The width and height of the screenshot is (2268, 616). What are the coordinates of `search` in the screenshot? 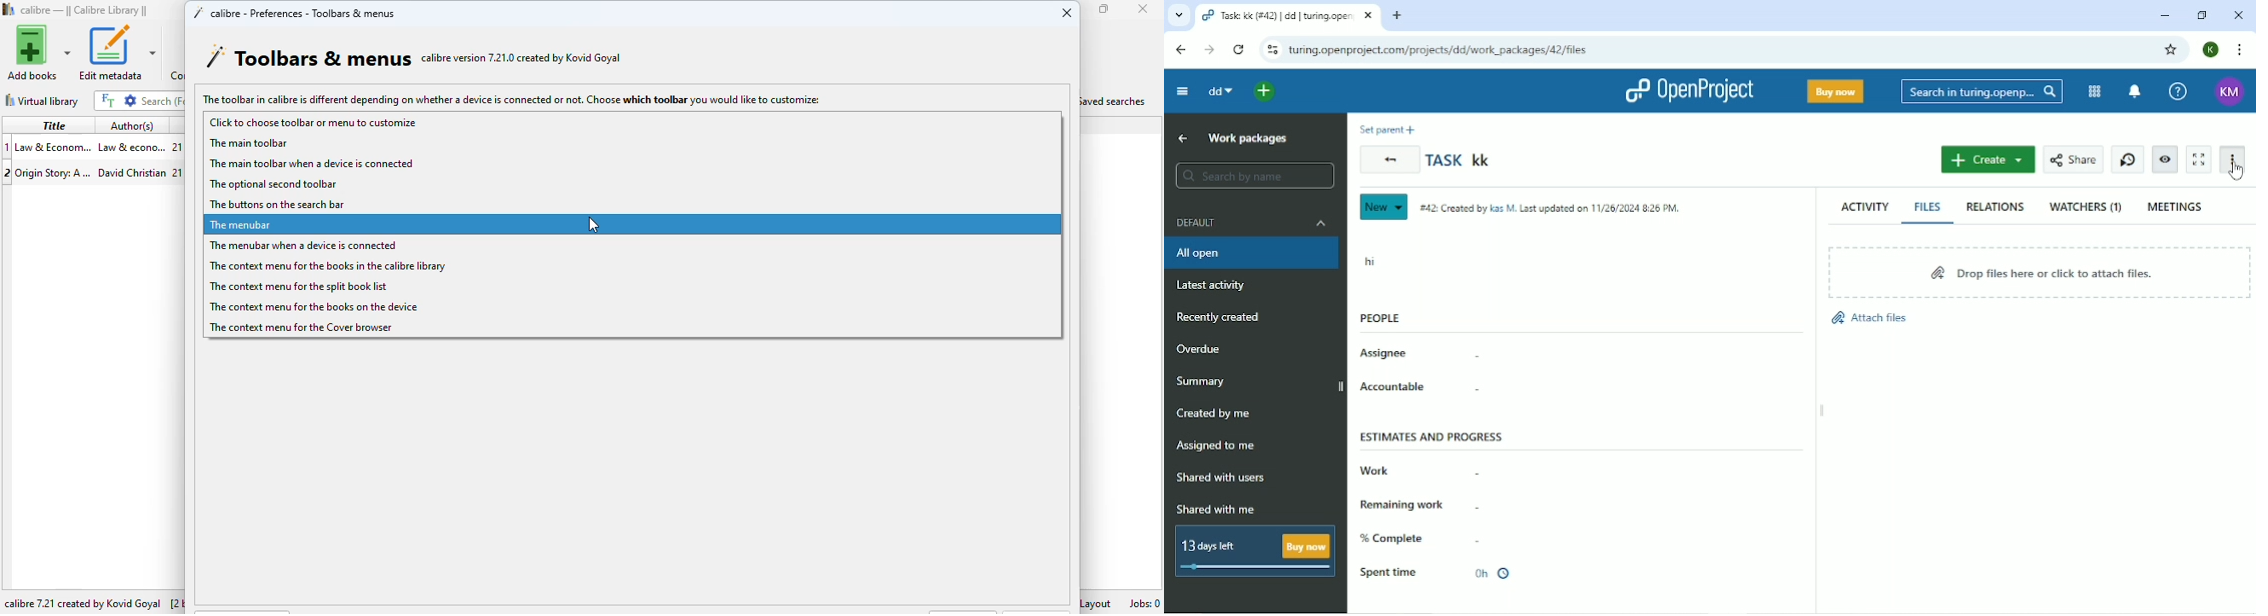 It's located at (161, 101).